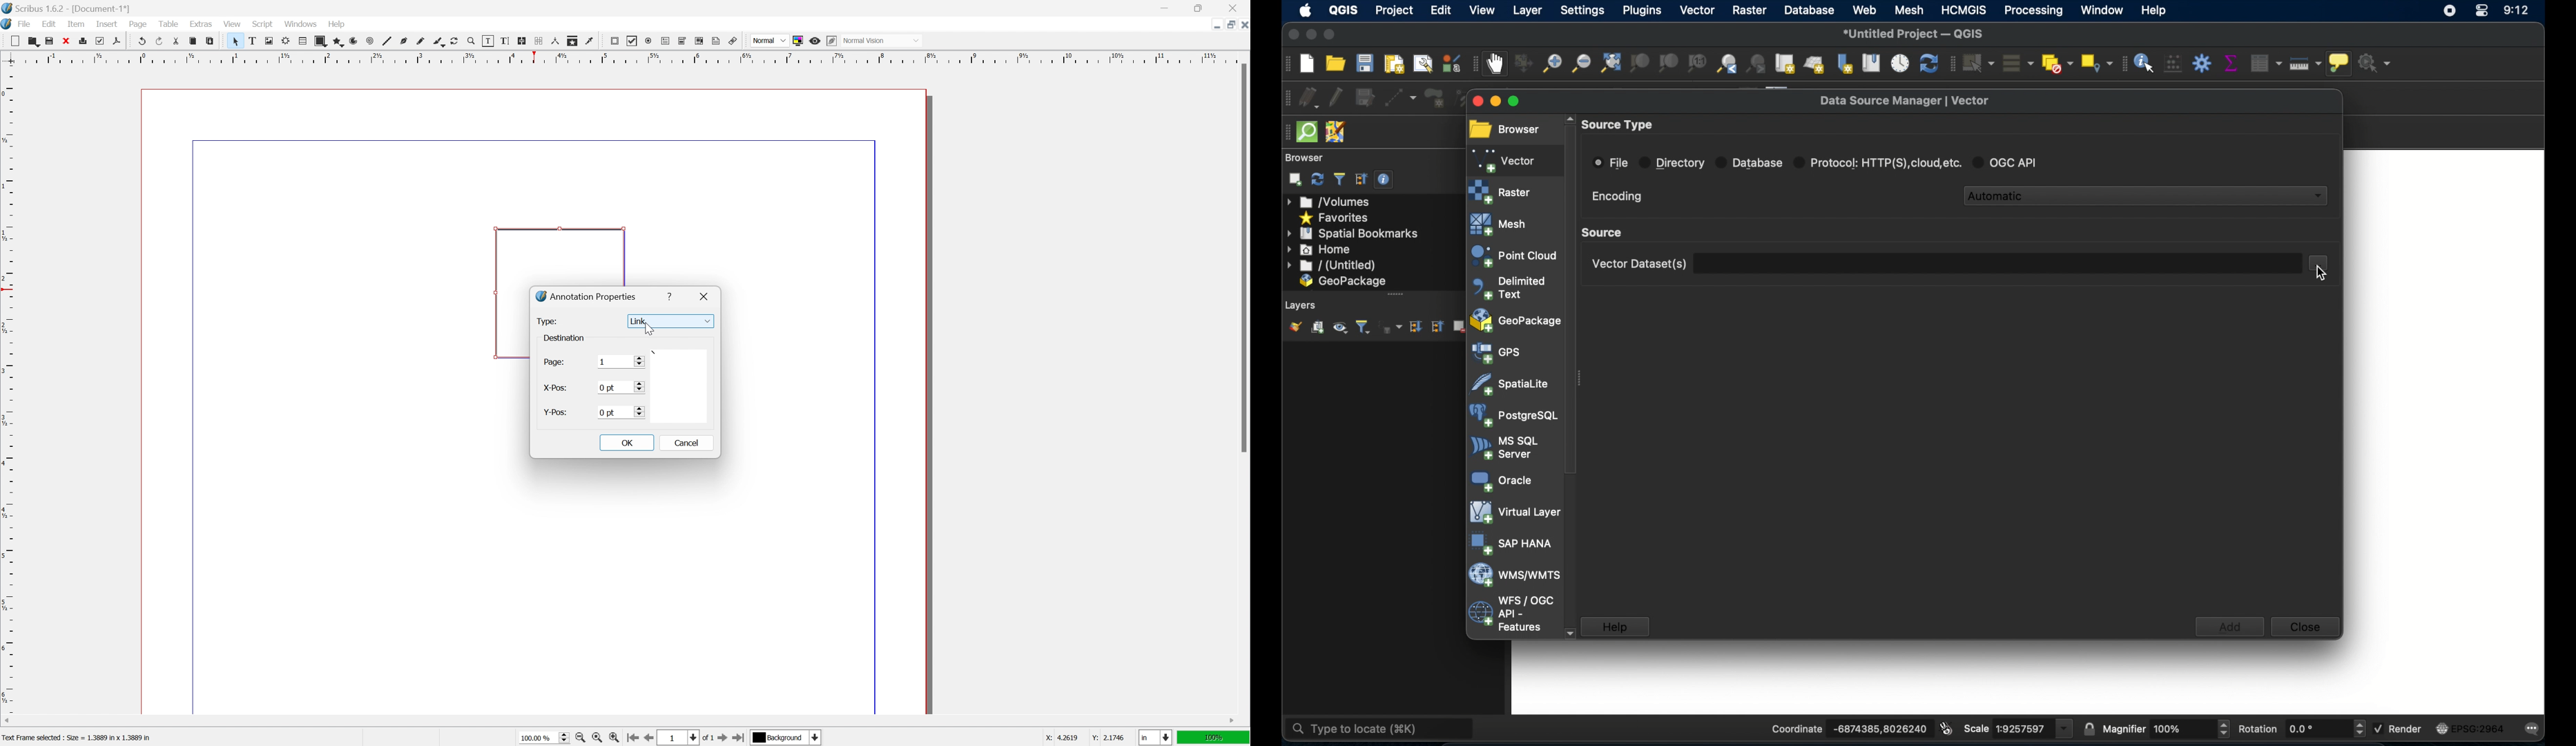  I want to click on pan map, so click(1496, 65).